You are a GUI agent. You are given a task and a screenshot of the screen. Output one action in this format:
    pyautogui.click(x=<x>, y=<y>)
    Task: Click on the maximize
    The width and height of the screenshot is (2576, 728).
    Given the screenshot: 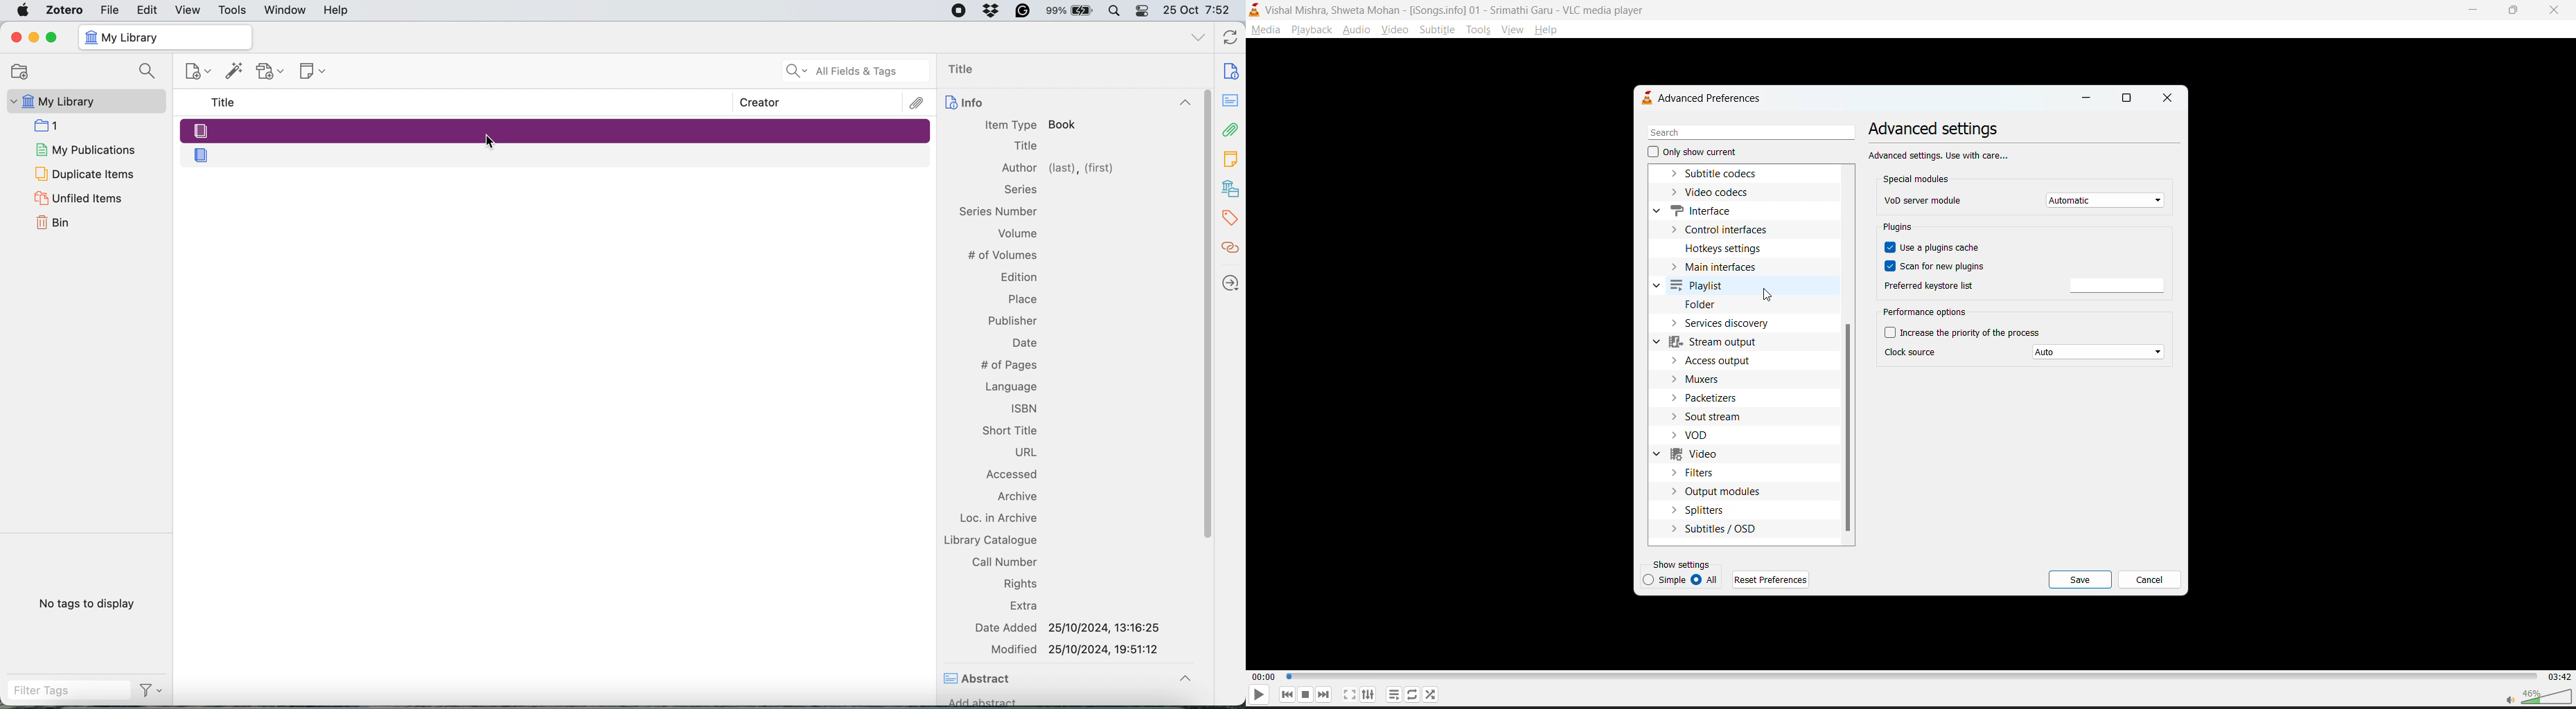 What is the action you would take?
    pyautogui.click(x=2125, y=98)
    